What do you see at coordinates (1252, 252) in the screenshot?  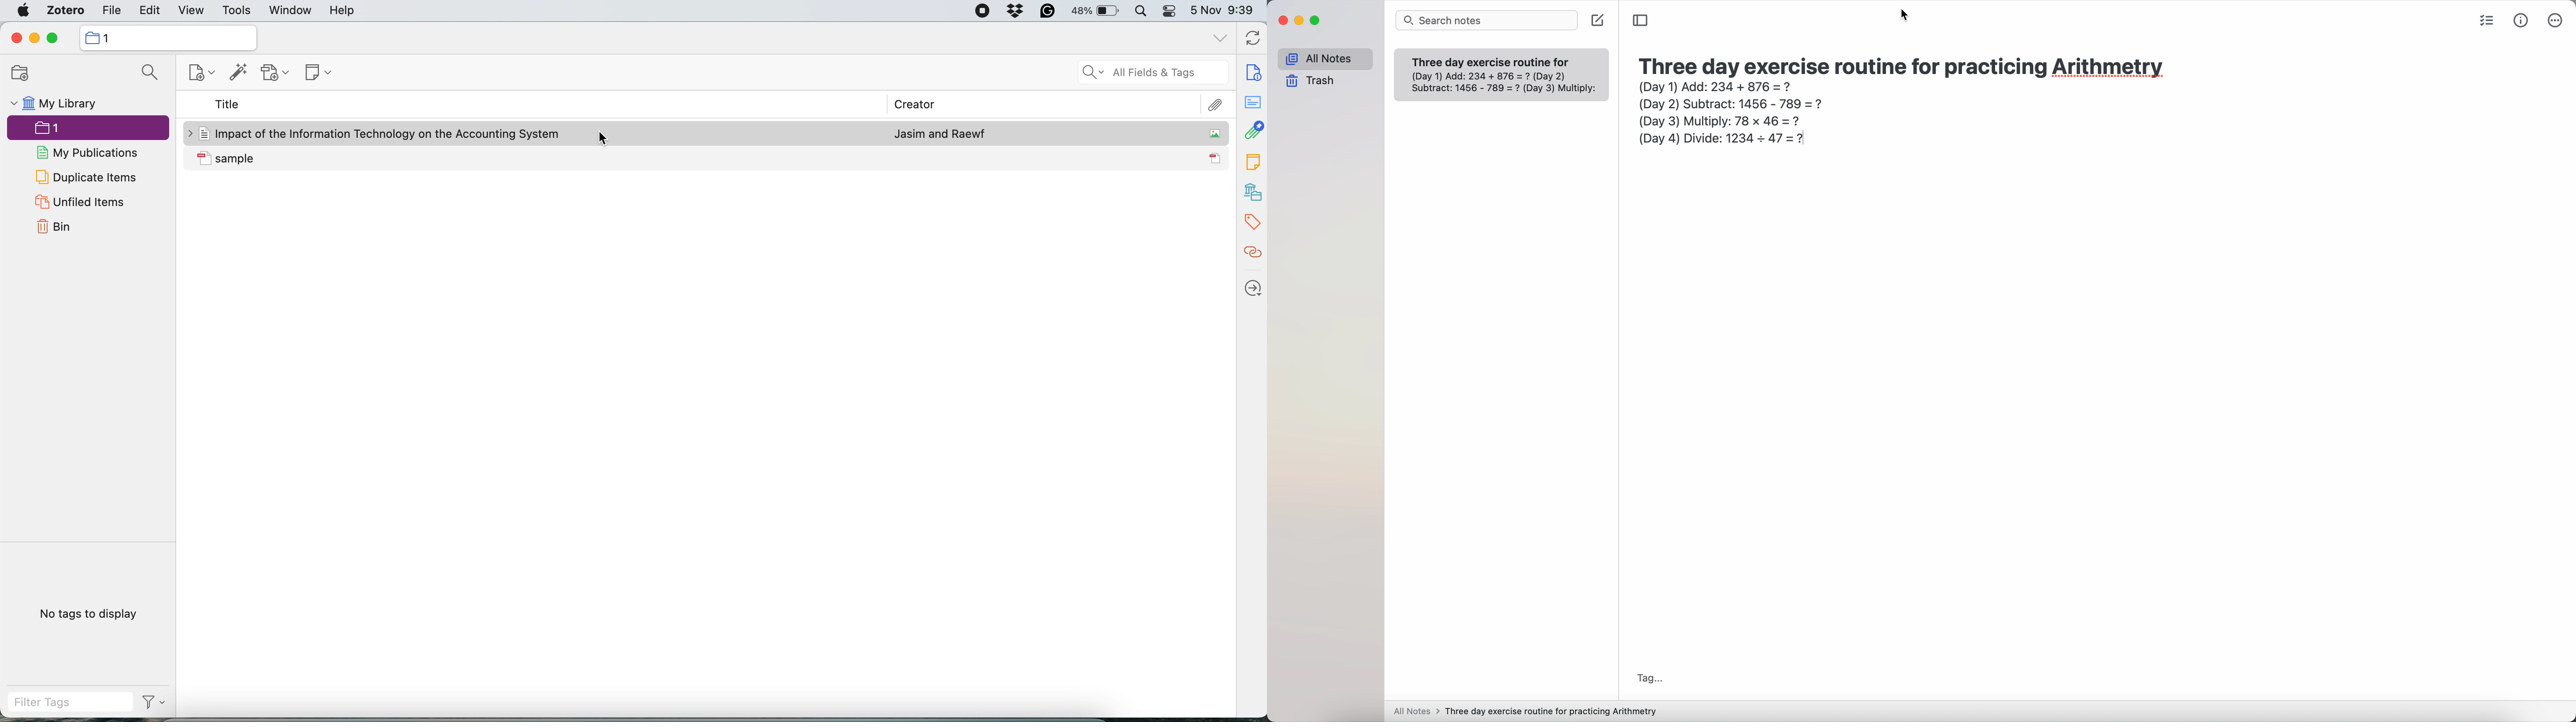 I see `related` at bounding box center [1252, 252].